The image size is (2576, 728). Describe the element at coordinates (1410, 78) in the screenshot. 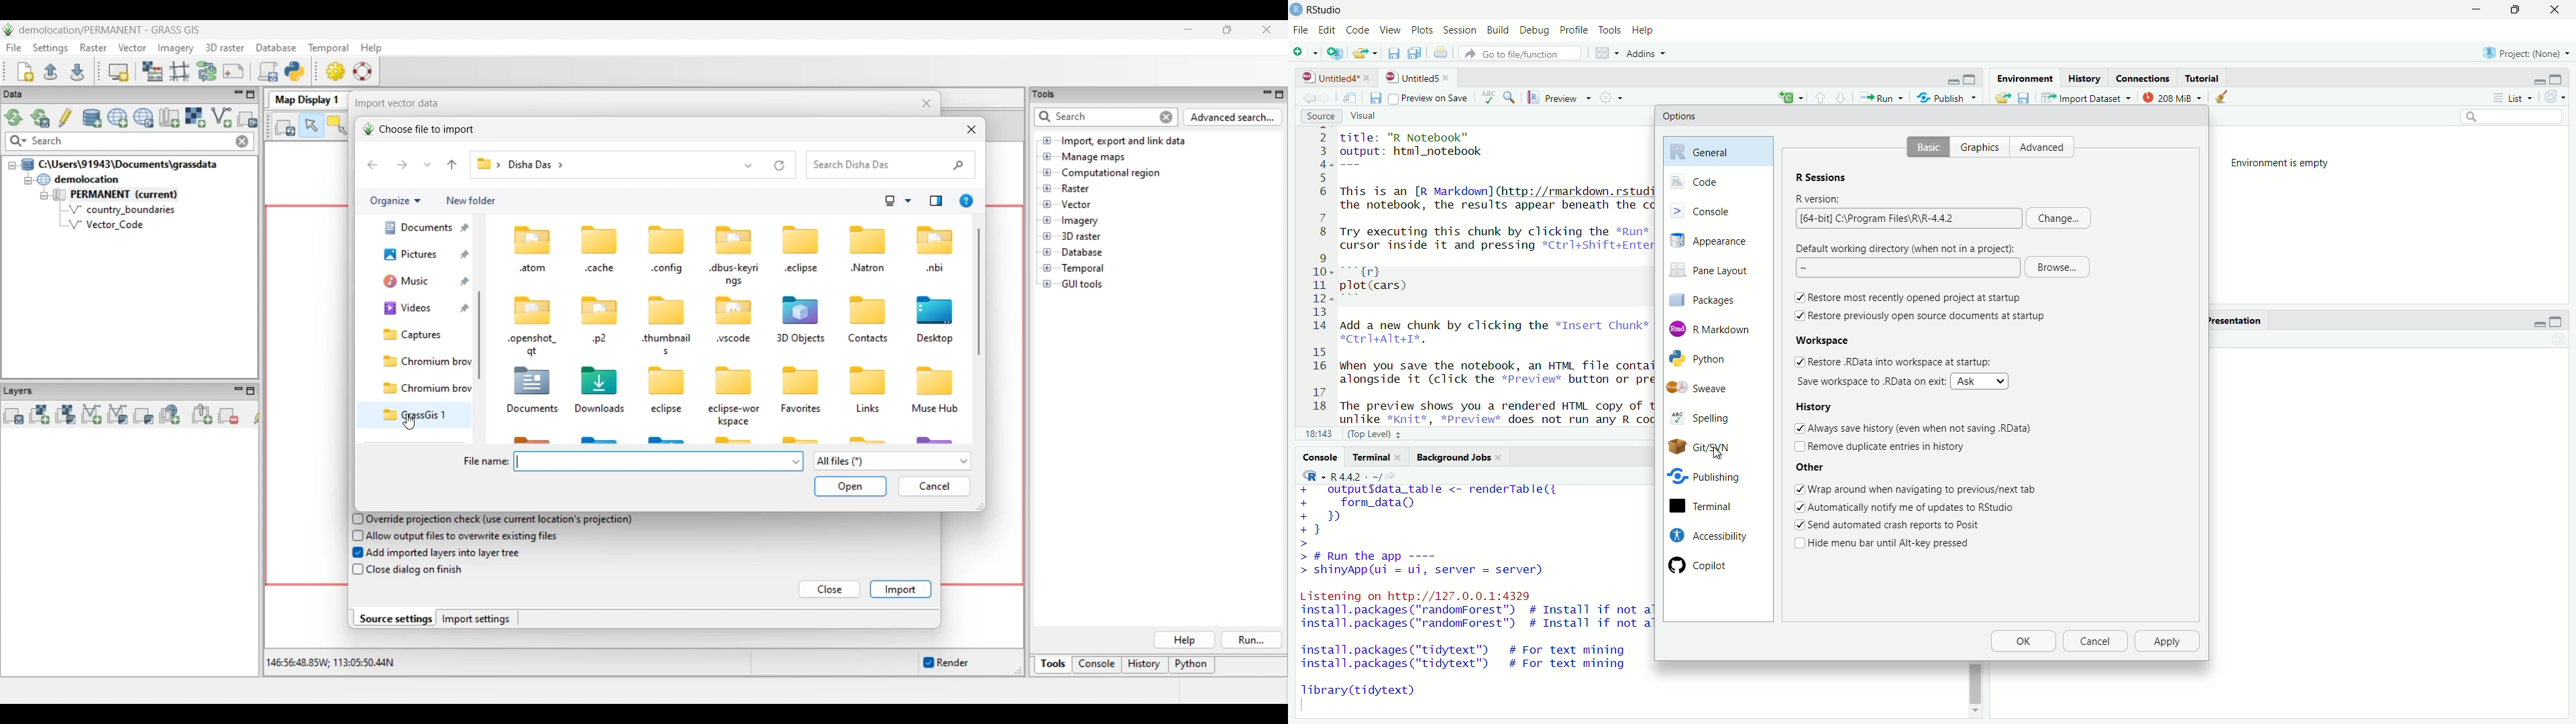

I see `Untitled5` at that location.